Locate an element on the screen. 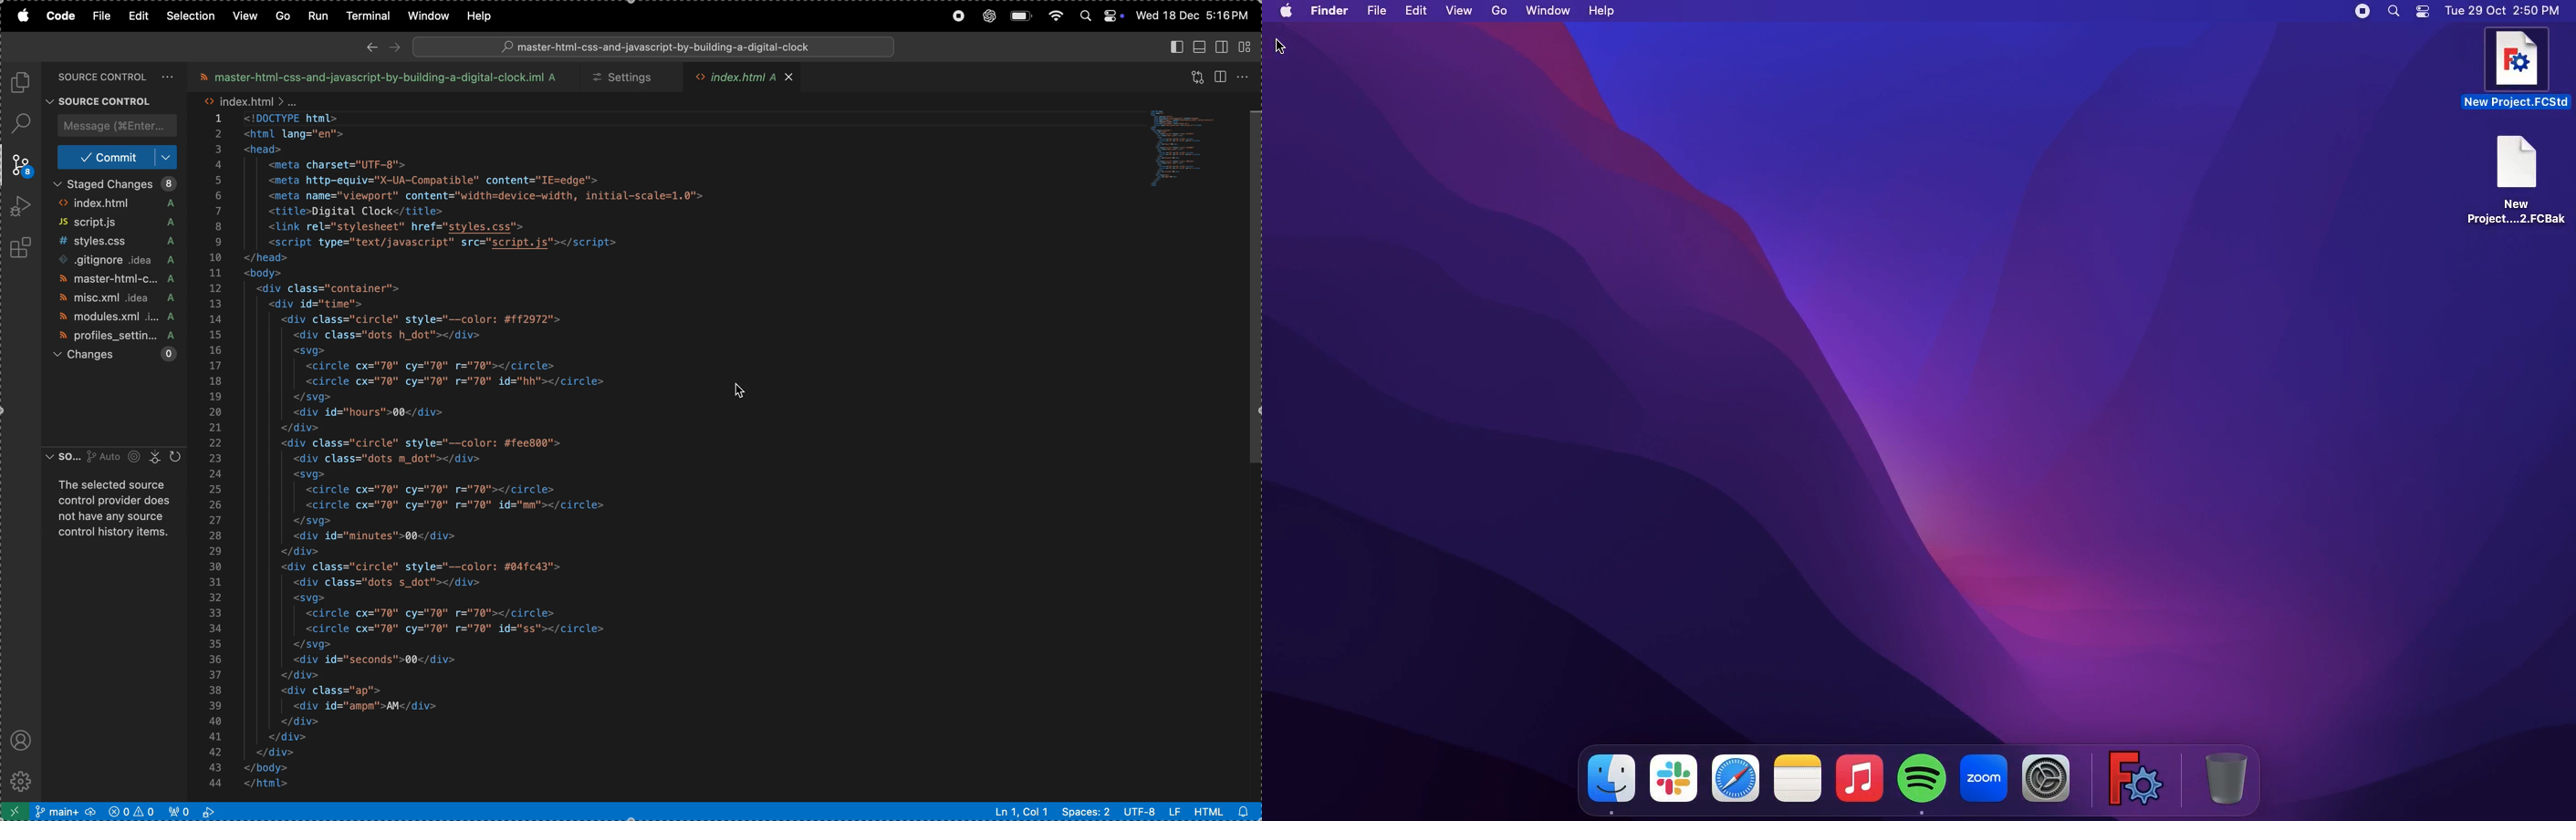  Notification is located at coordinates (2425, 13).